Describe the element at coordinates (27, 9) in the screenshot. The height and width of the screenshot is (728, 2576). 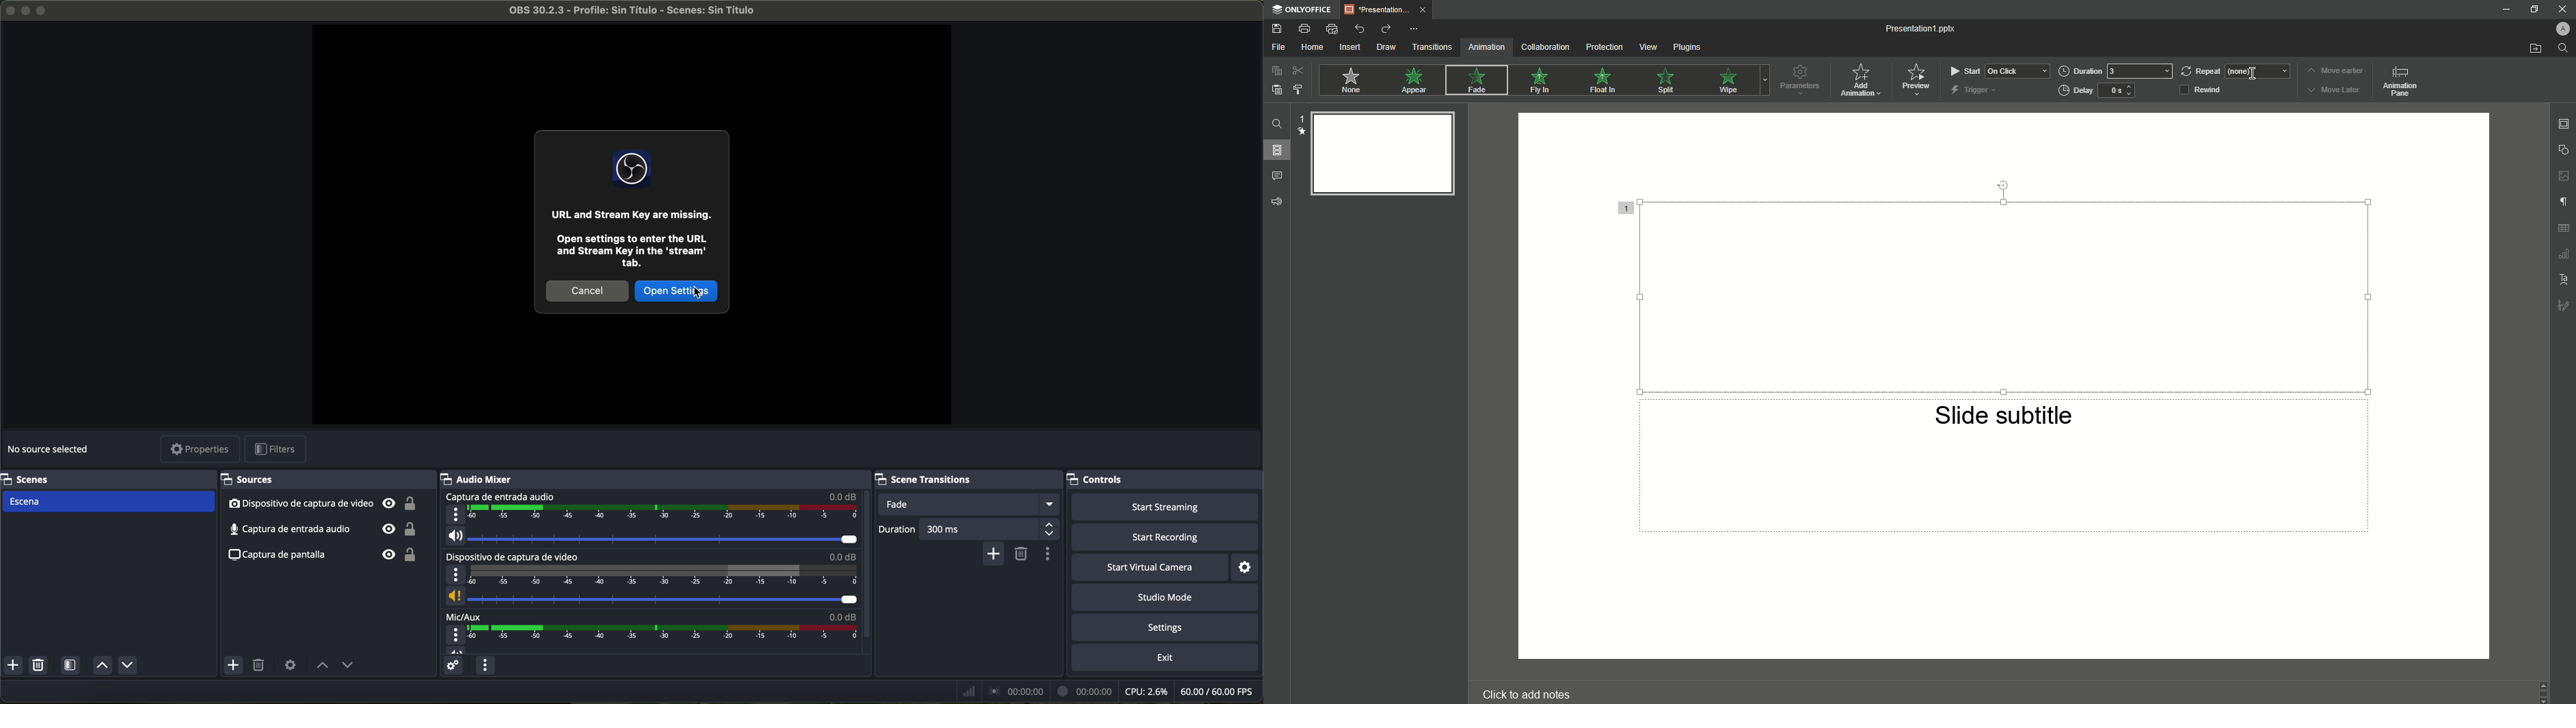
I see `minimize OBS Studio` at that location.